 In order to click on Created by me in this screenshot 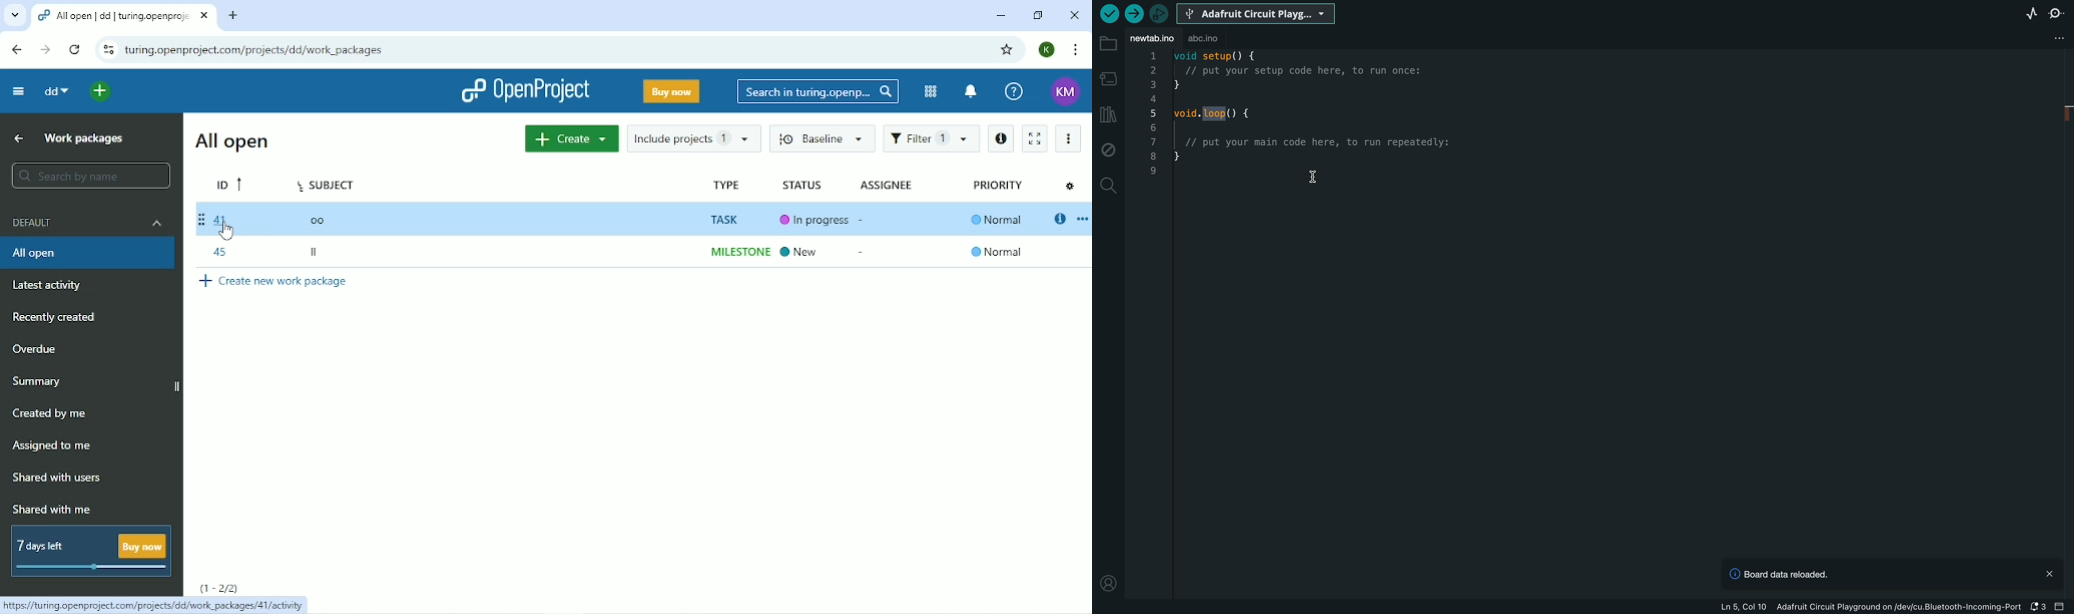, I will do `click(49, 414)`.